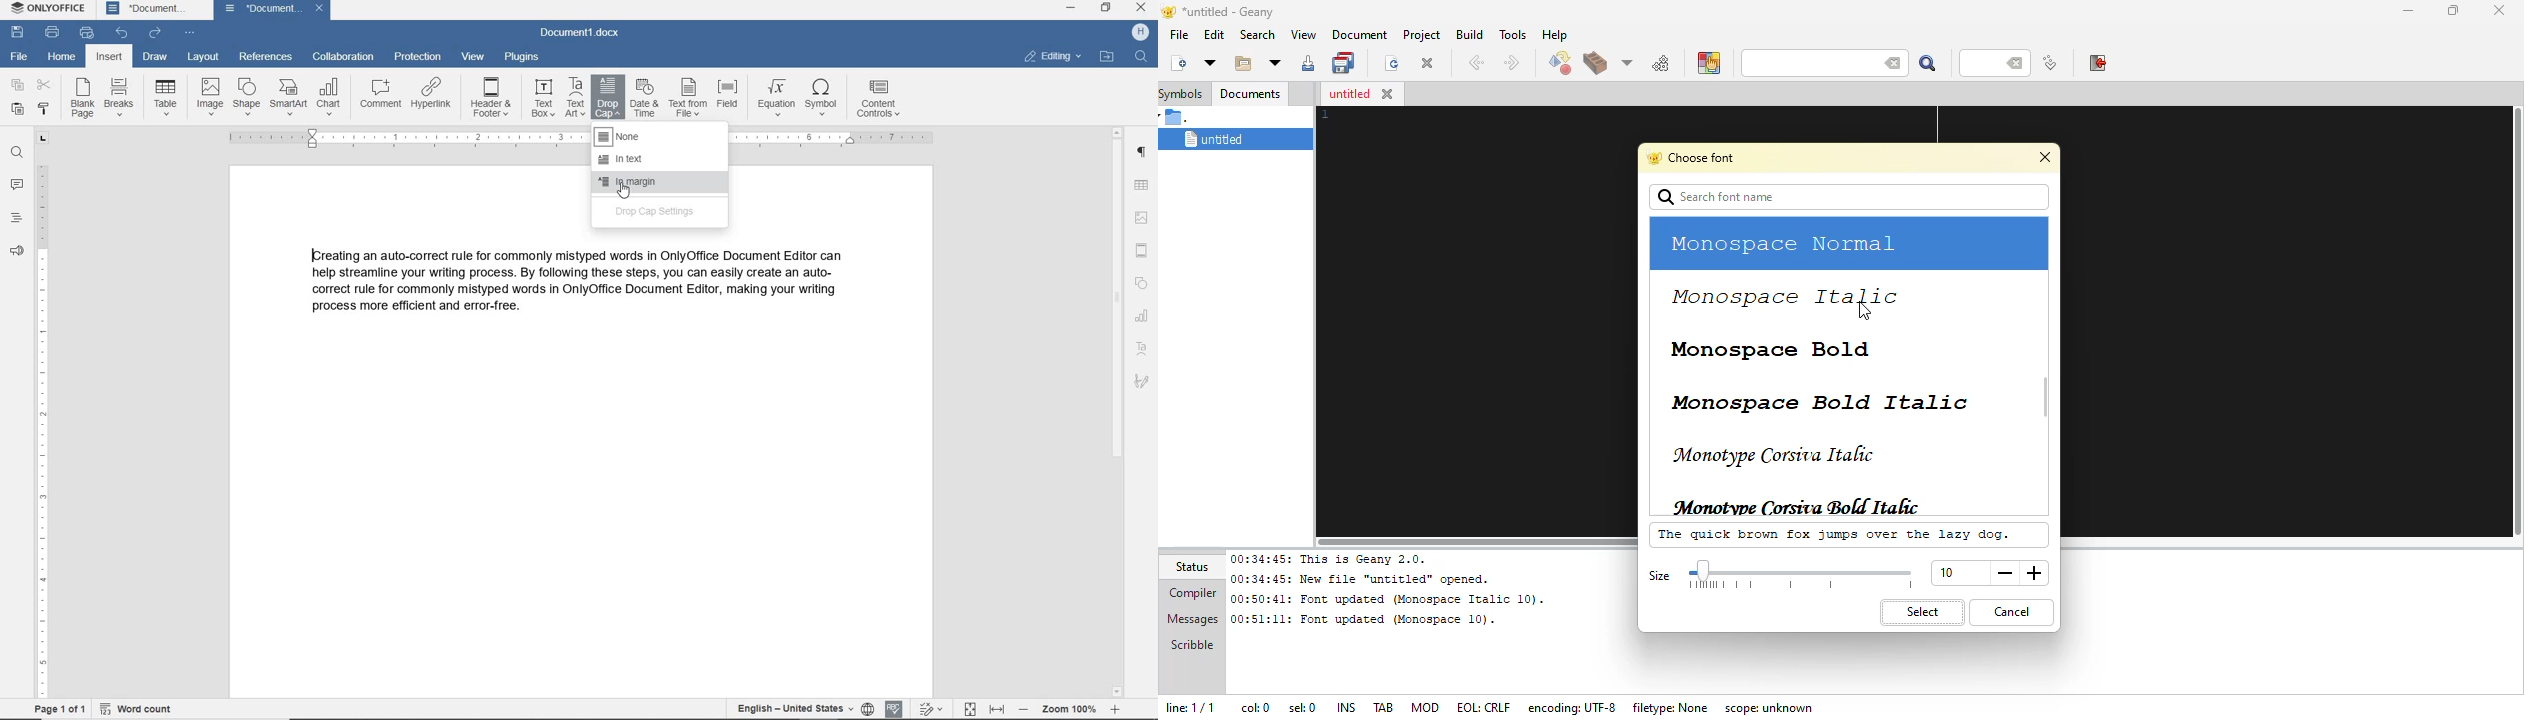 Image resolution: width=2548 pixels, height=728 pixels. What do you see at coordinates (246, 97) in the screenshot?
I see `shape` at bounding box center [246, 97].